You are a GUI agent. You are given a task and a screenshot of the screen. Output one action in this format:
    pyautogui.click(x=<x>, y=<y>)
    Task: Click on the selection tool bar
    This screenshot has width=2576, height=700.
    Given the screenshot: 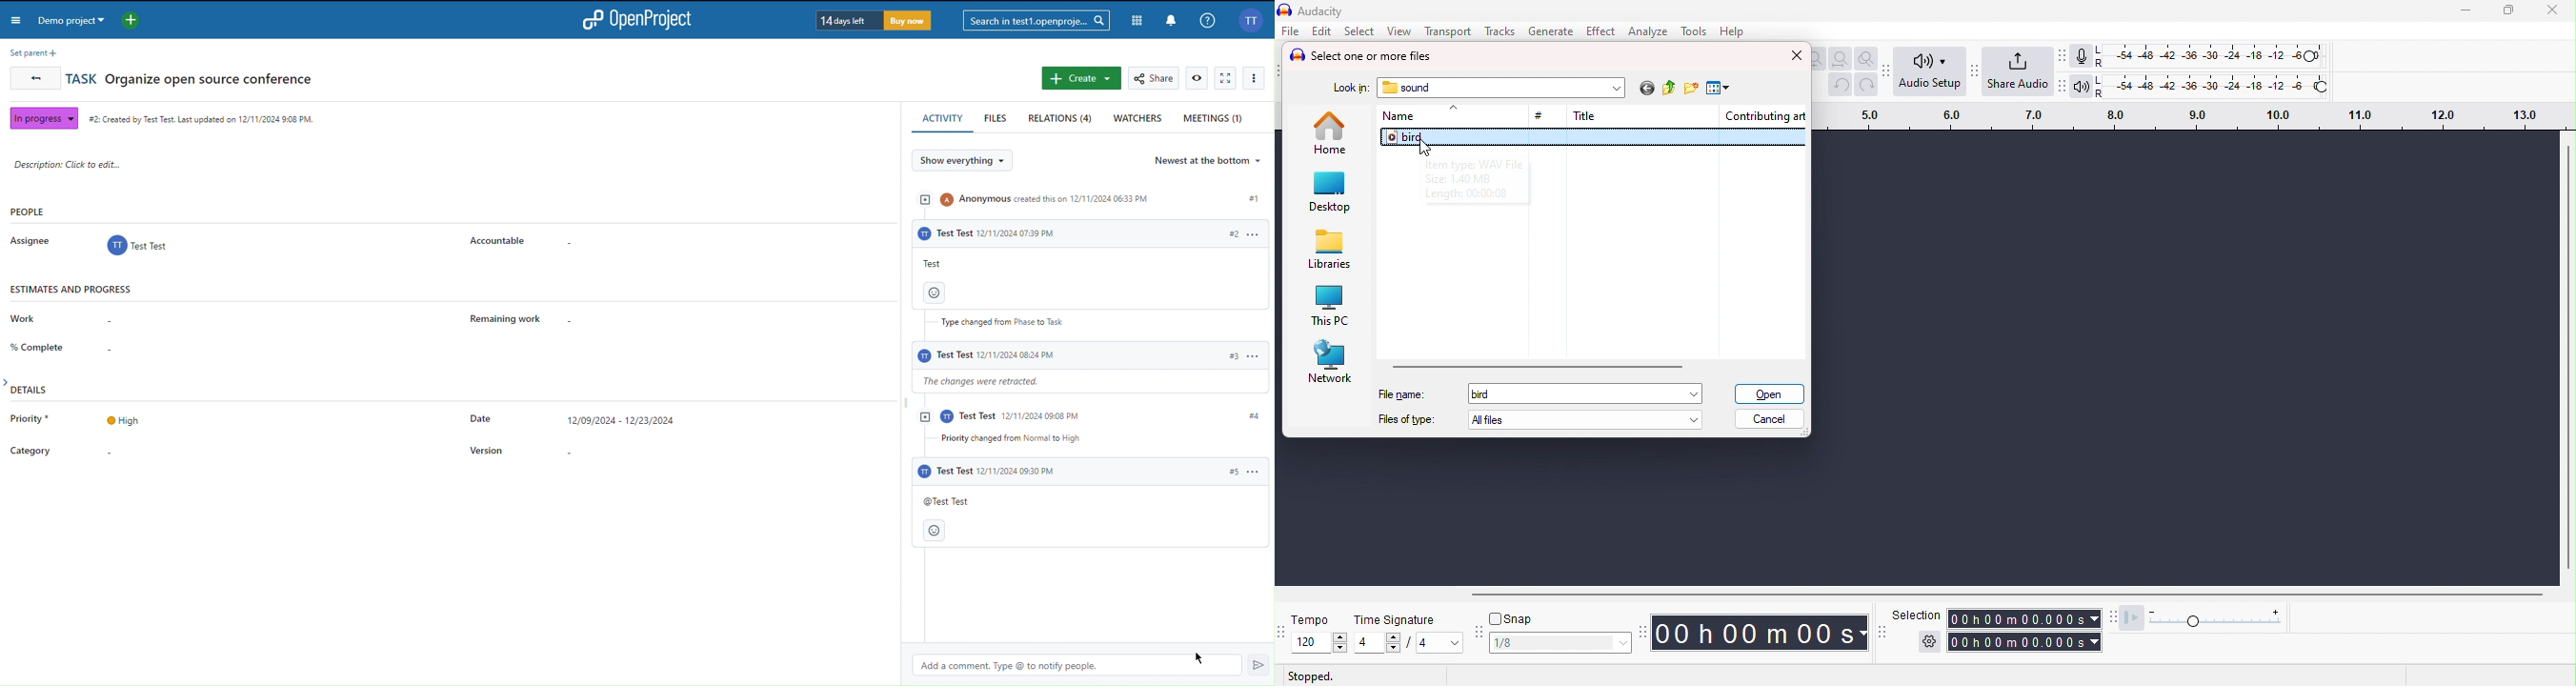 What is the action you would take?
    pyautogui.click(x=1881, y=631)
    